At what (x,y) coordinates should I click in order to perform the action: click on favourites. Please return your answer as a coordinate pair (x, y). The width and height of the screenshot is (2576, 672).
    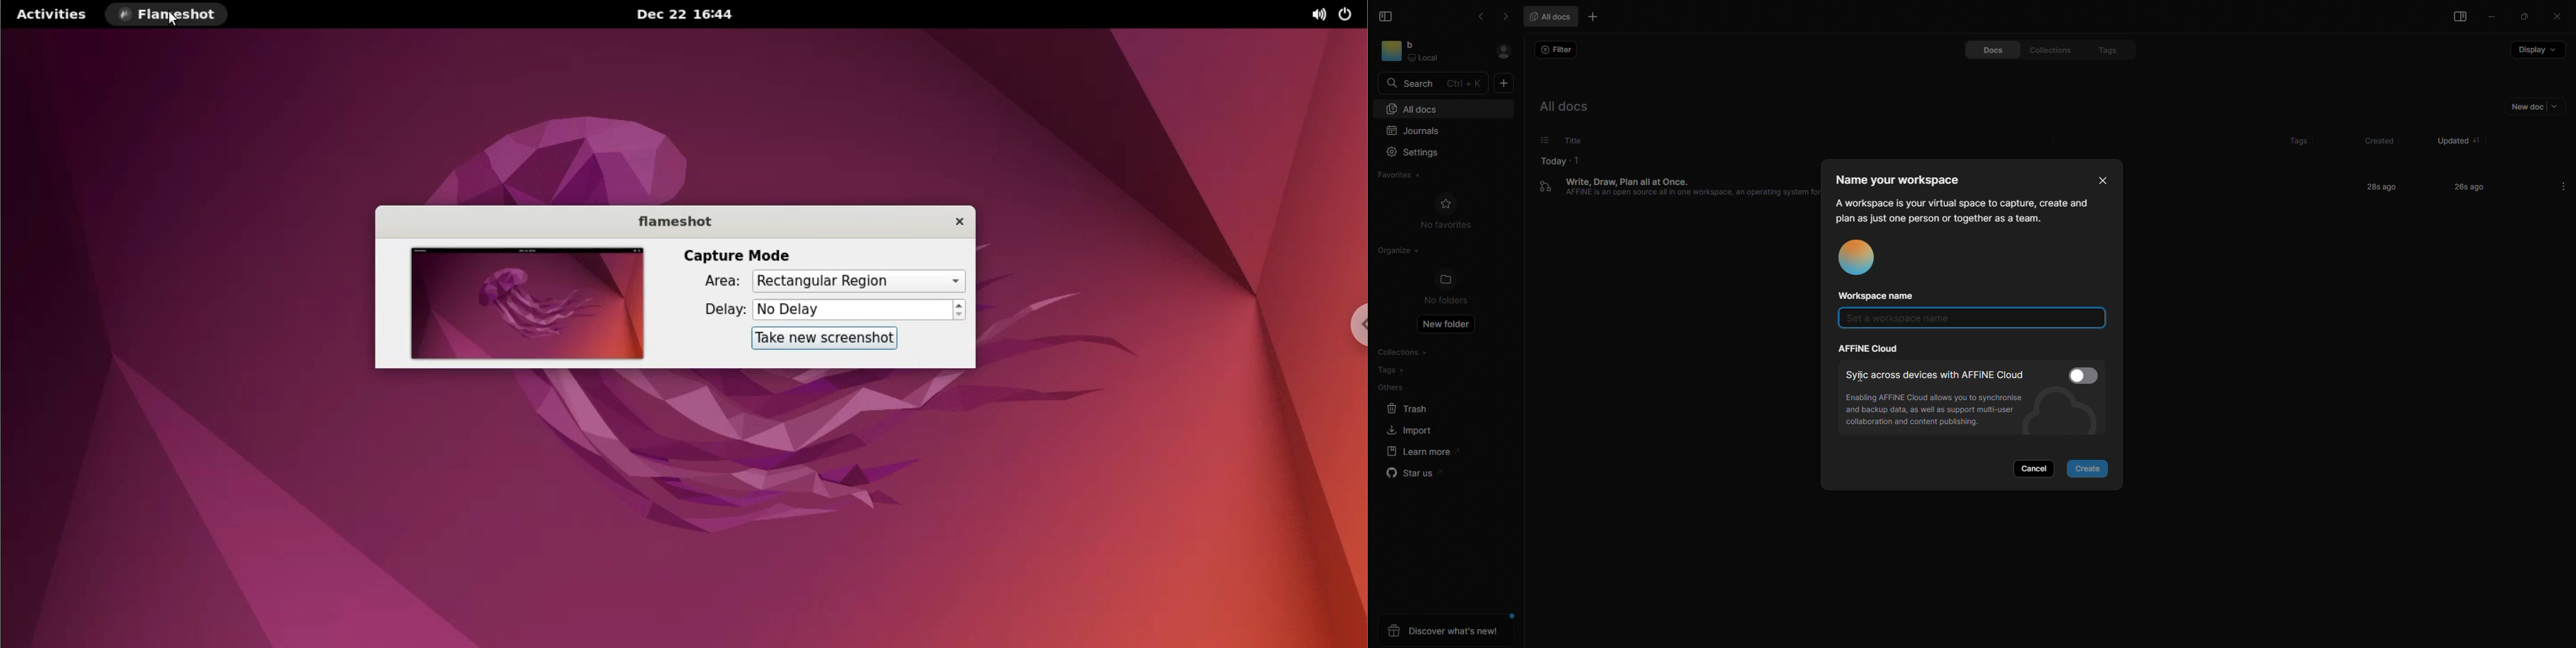
    Looking at the image, I should click on (1406, 174).